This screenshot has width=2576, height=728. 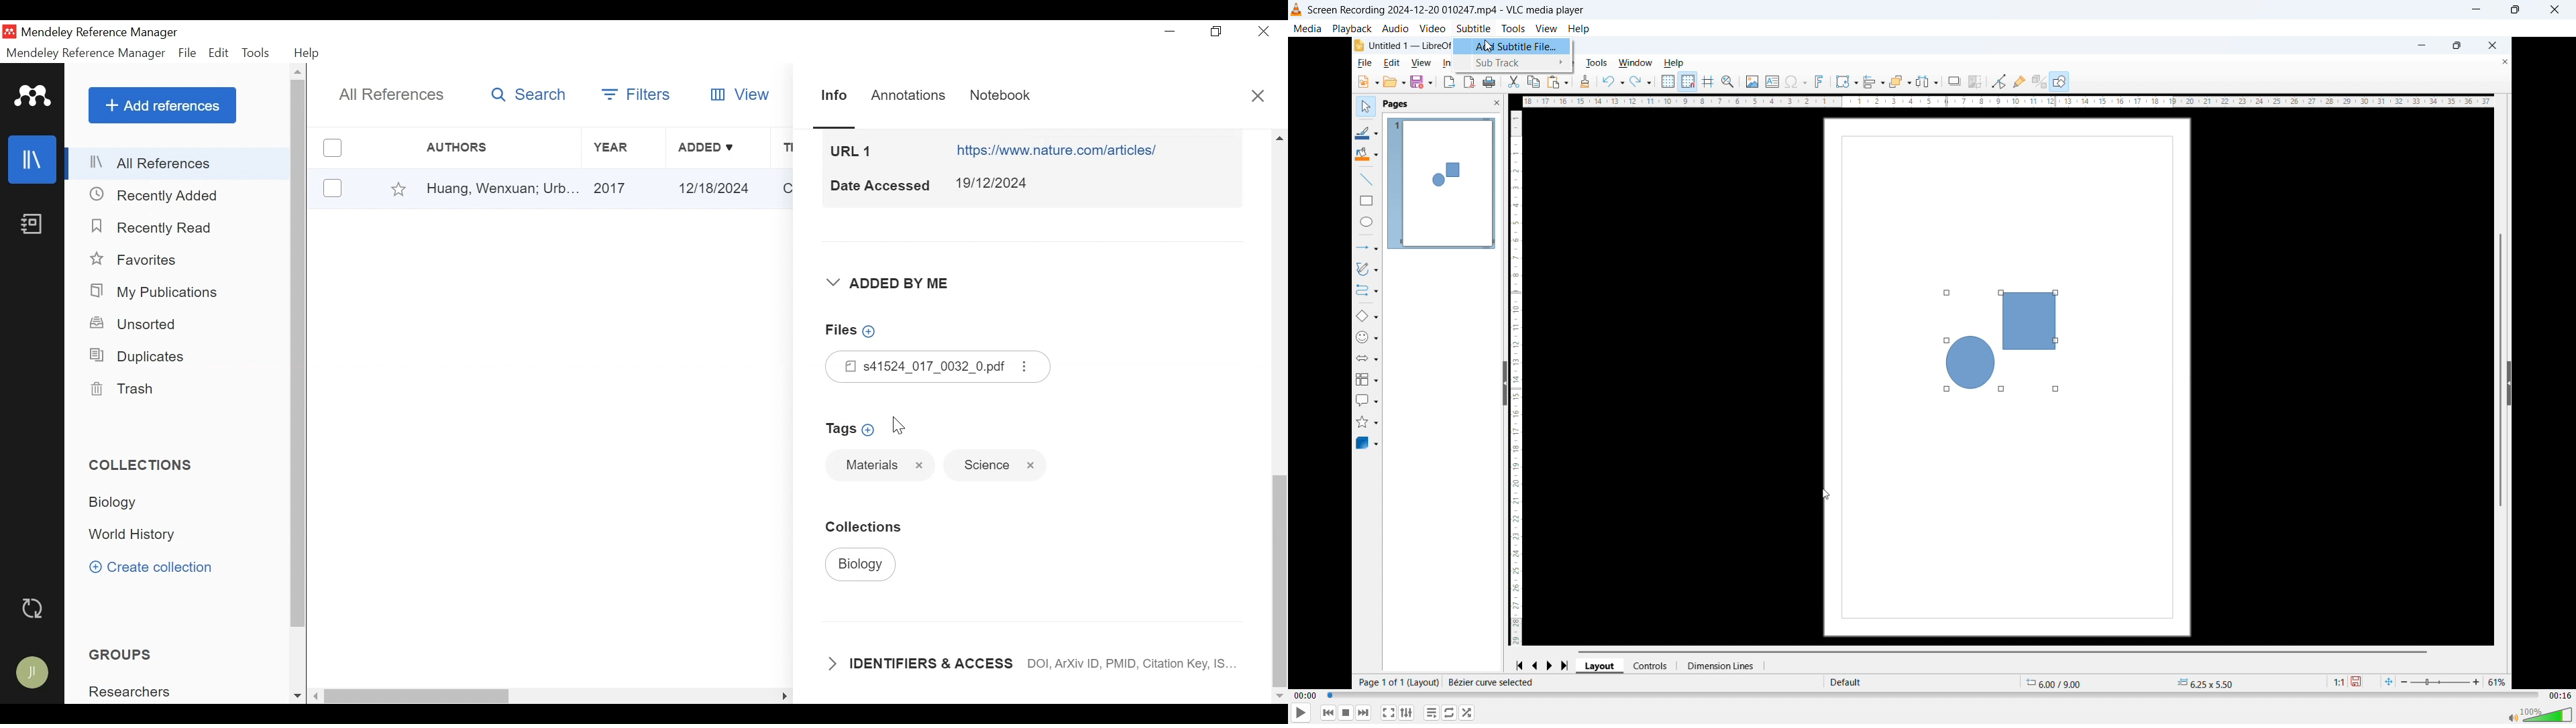 What do you see at coordinates (138, 692) in the screenshot?
I see `Group` at bounding box center [138, 692].